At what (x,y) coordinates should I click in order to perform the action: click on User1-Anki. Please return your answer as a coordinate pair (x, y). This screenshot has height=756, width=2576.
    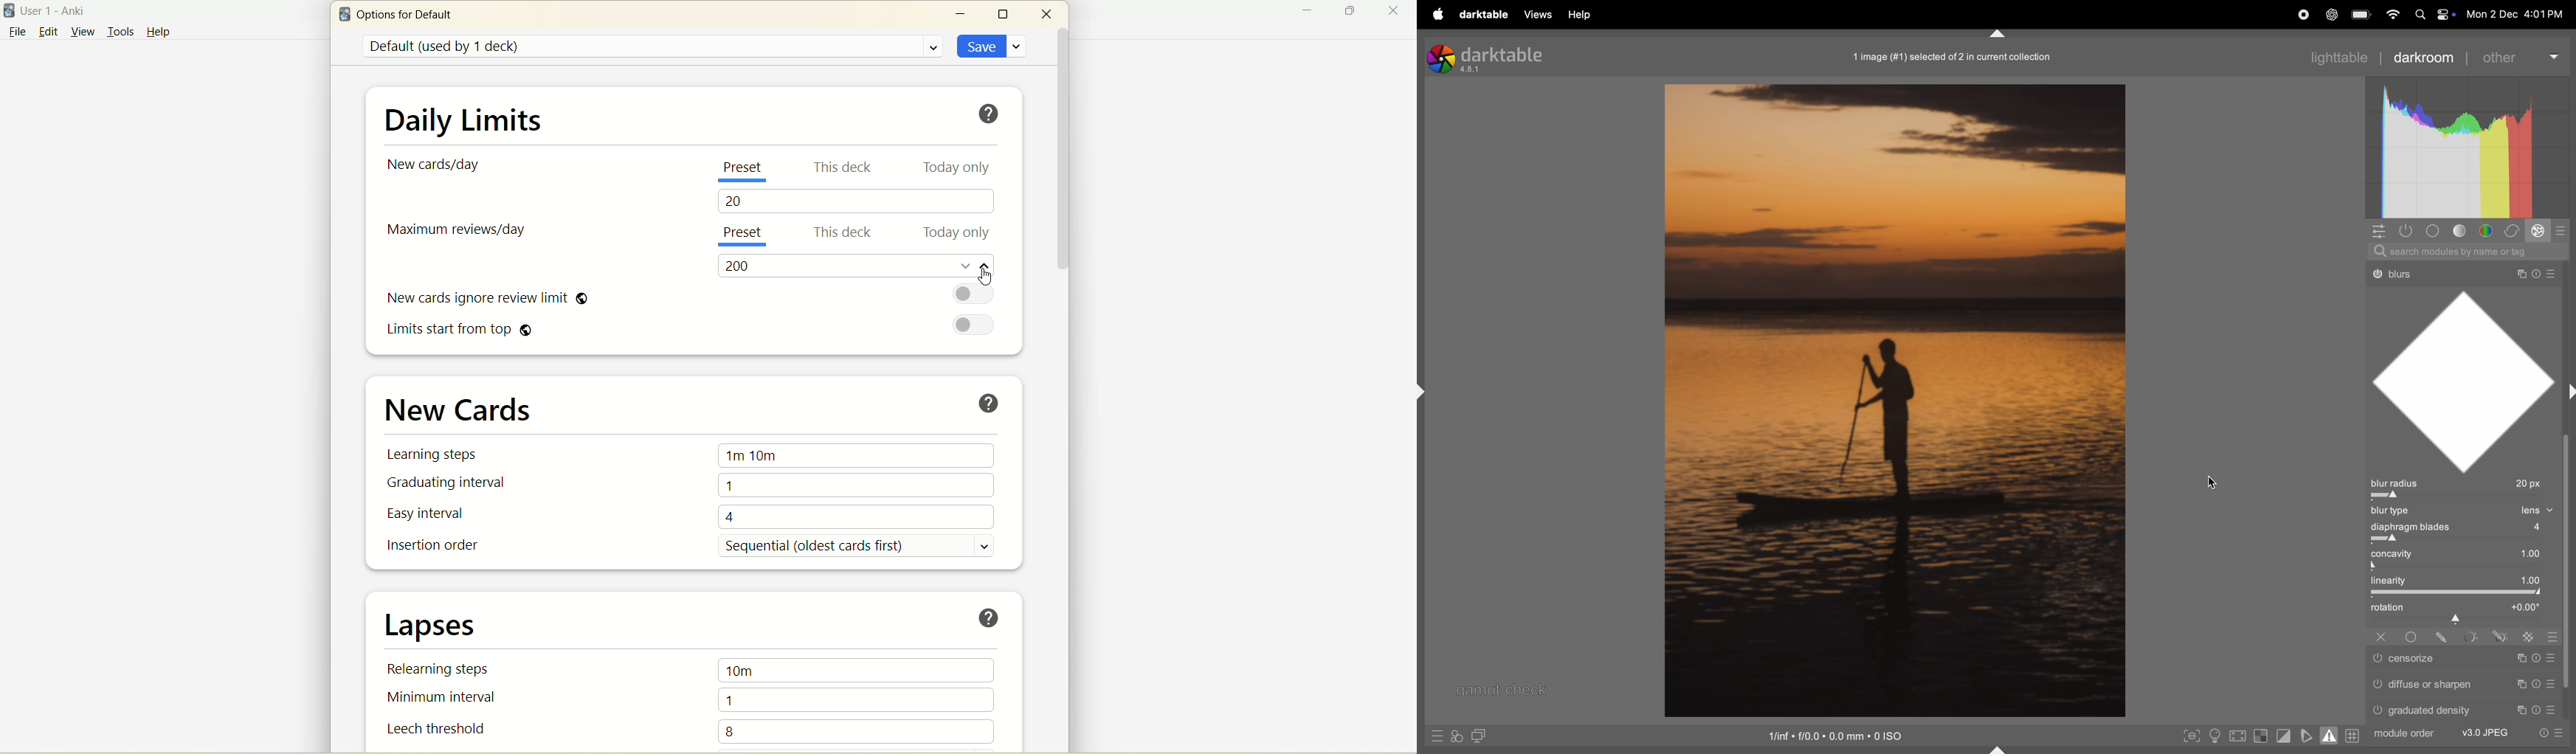
    Looking at the image, I should click on (62, 10).